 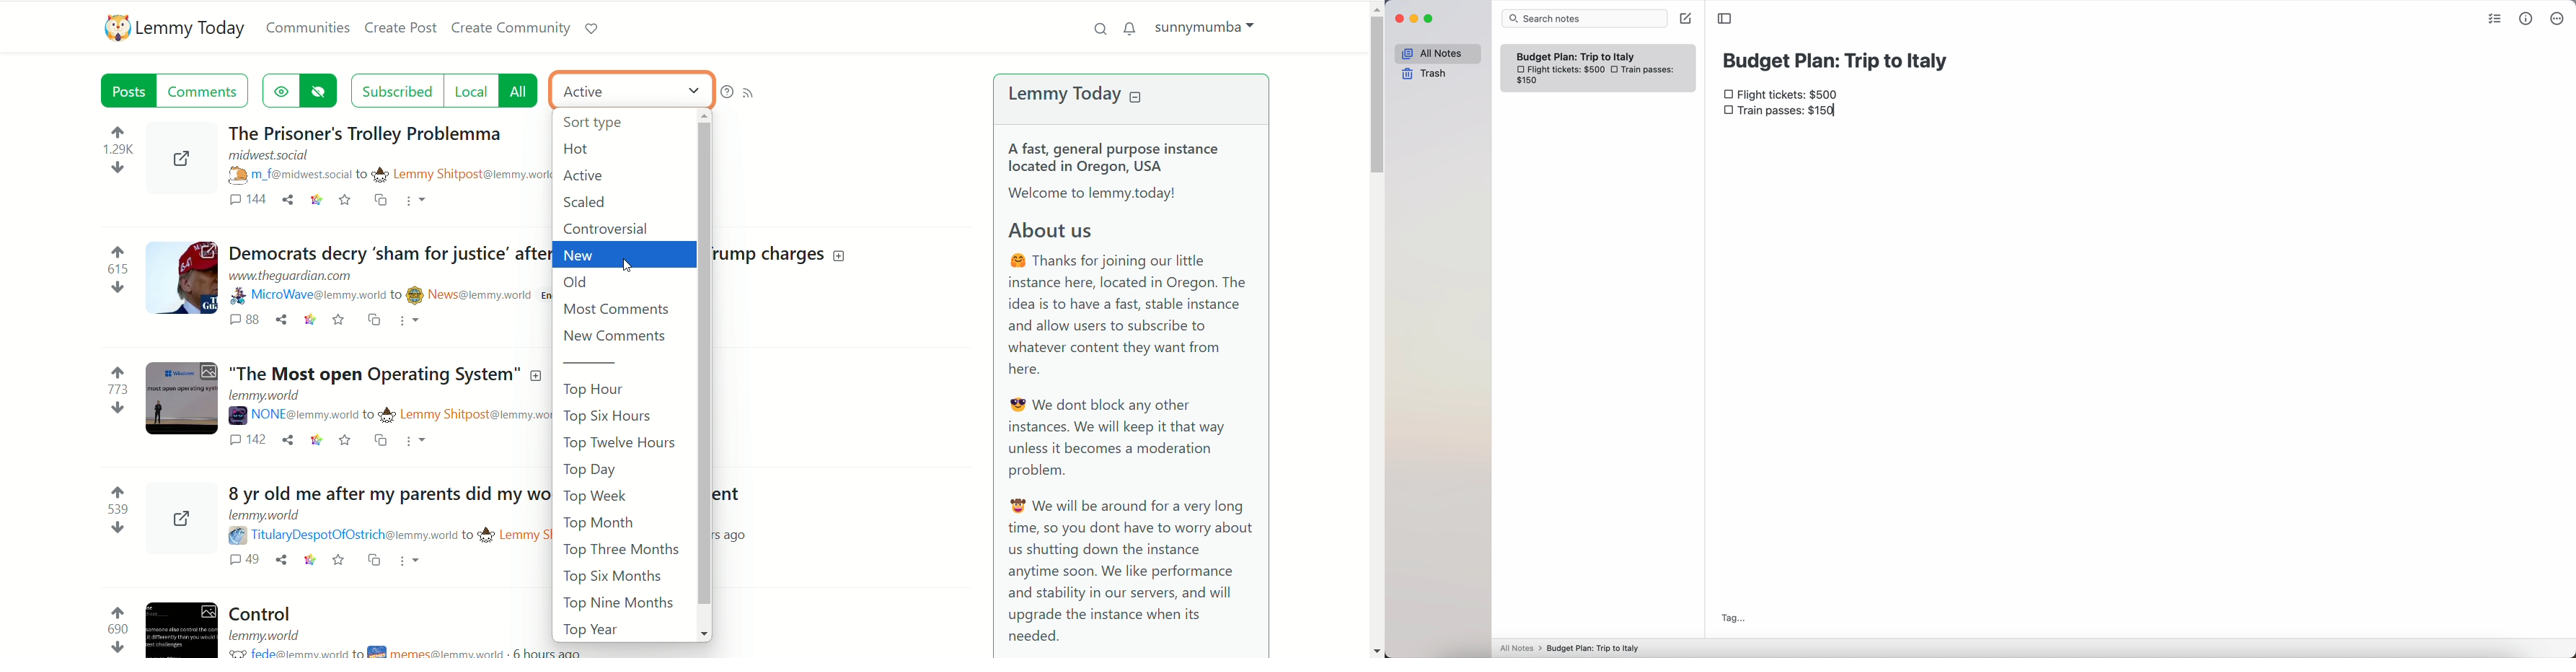 I want to click on Notifications, so click(x=1129, y=30).